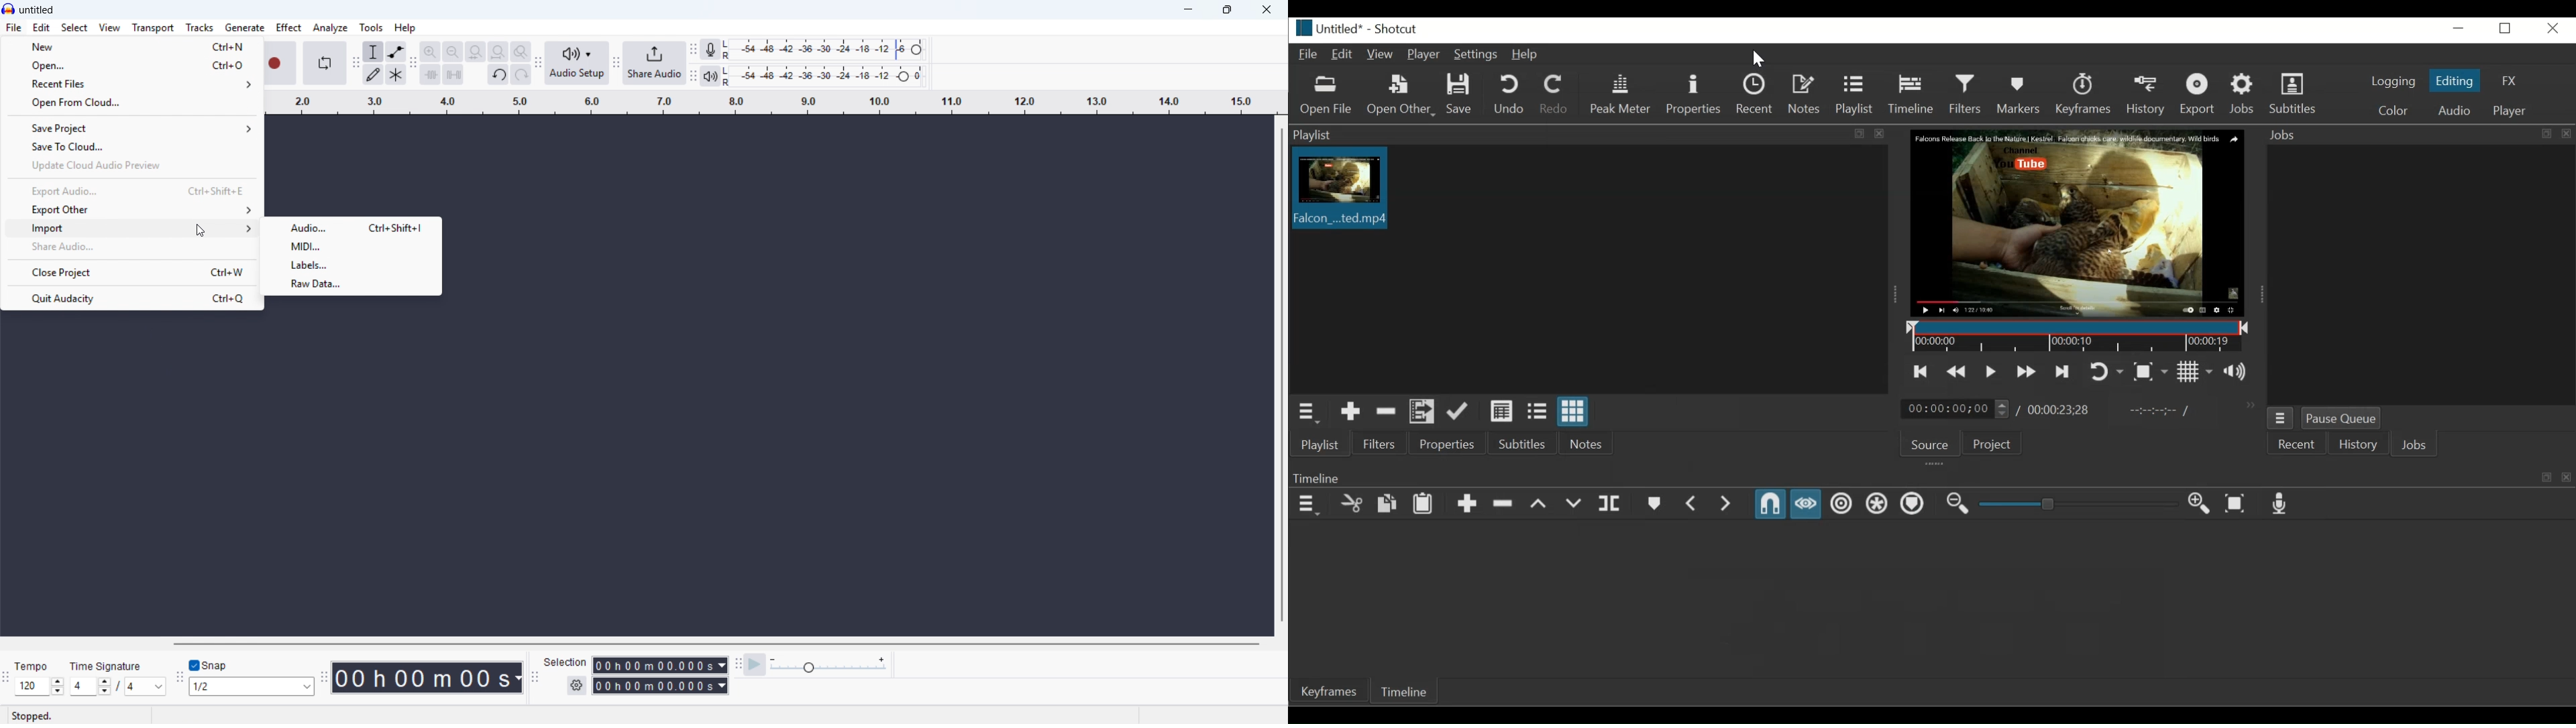 This screenshot has height=728, width=2576. What do you see at coordinates (413, 64) in the screenshot?
I see `Edit toolbar ` at bounding box center [413, 64].